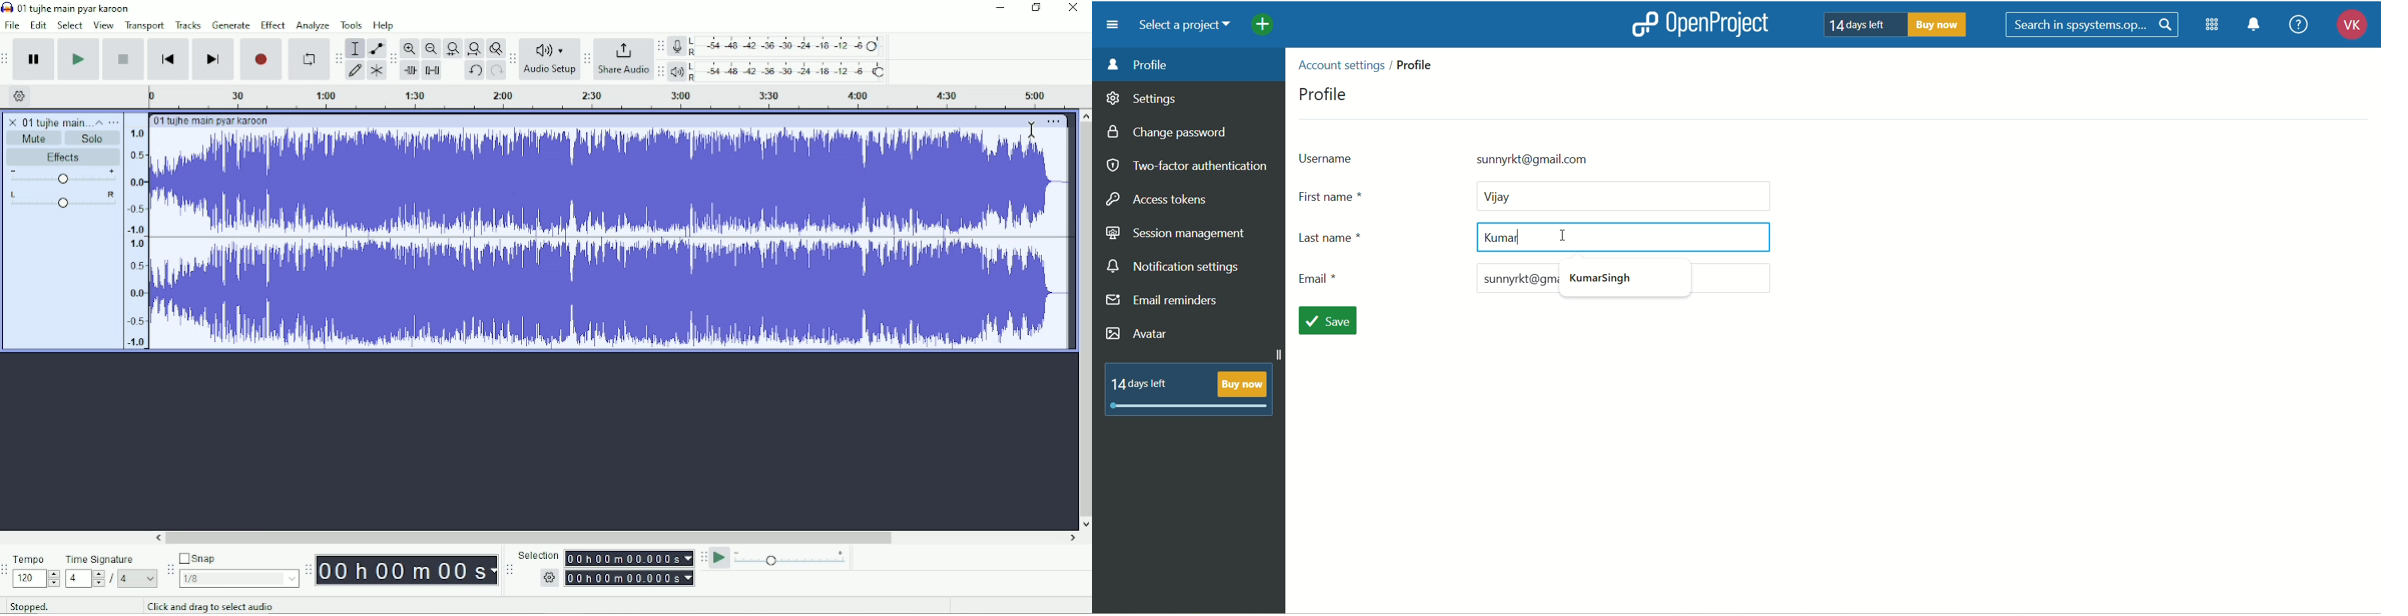 This screenshot has width=2408, height=616. Describe the element at coordinates (136, 239) in the screenshot. I see `amplitude scale` at that location.